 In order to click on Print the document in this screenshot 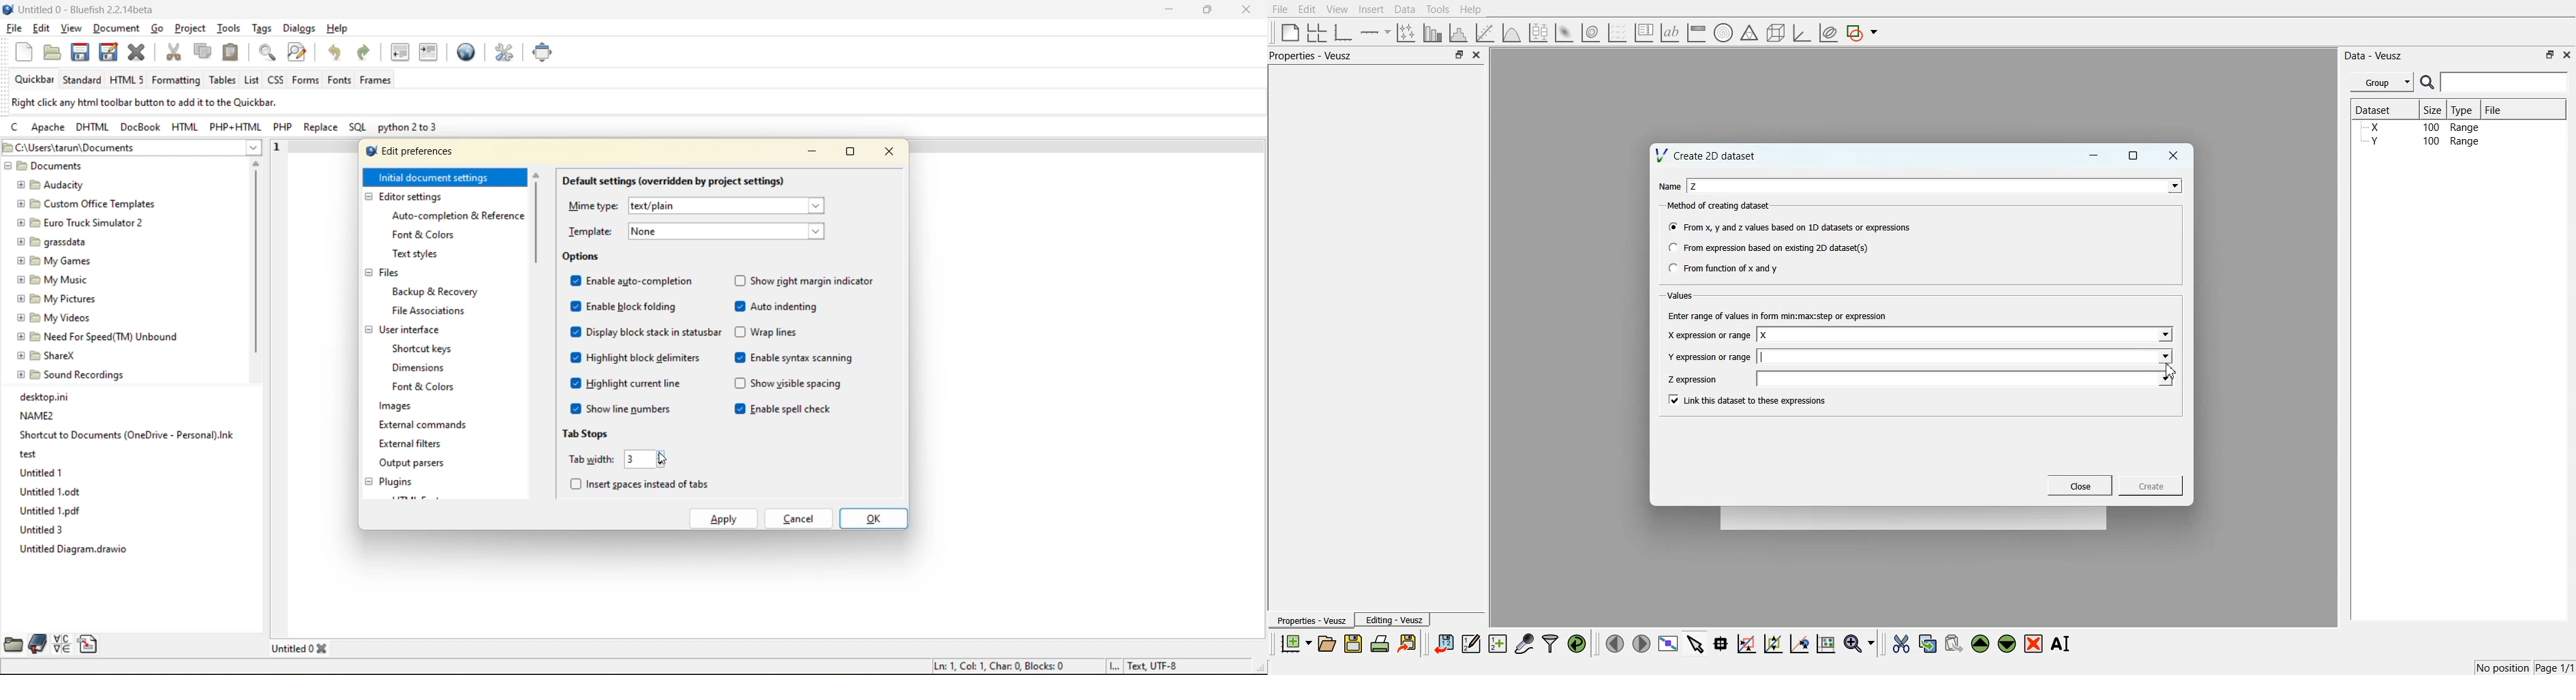, I will do `click(1379, 643)`.